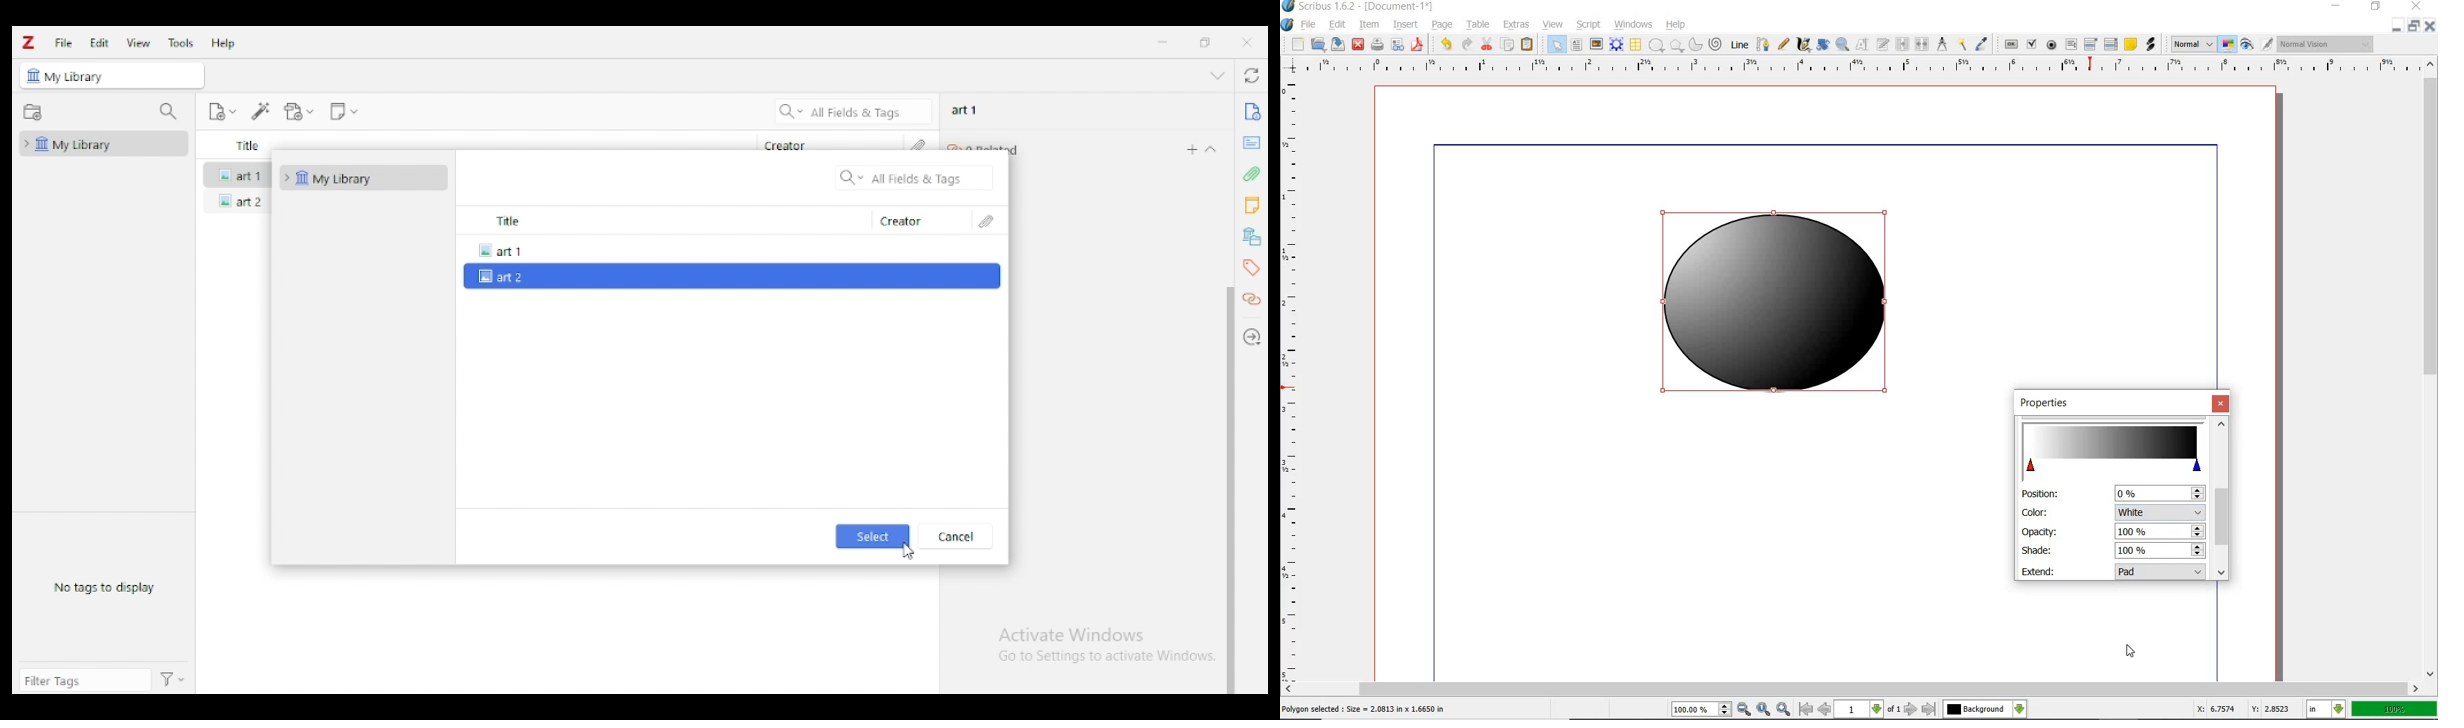 The width and height of the screenshot is (2464, 728). I want to click on SAVE AS PDF, so click(1419, 46).